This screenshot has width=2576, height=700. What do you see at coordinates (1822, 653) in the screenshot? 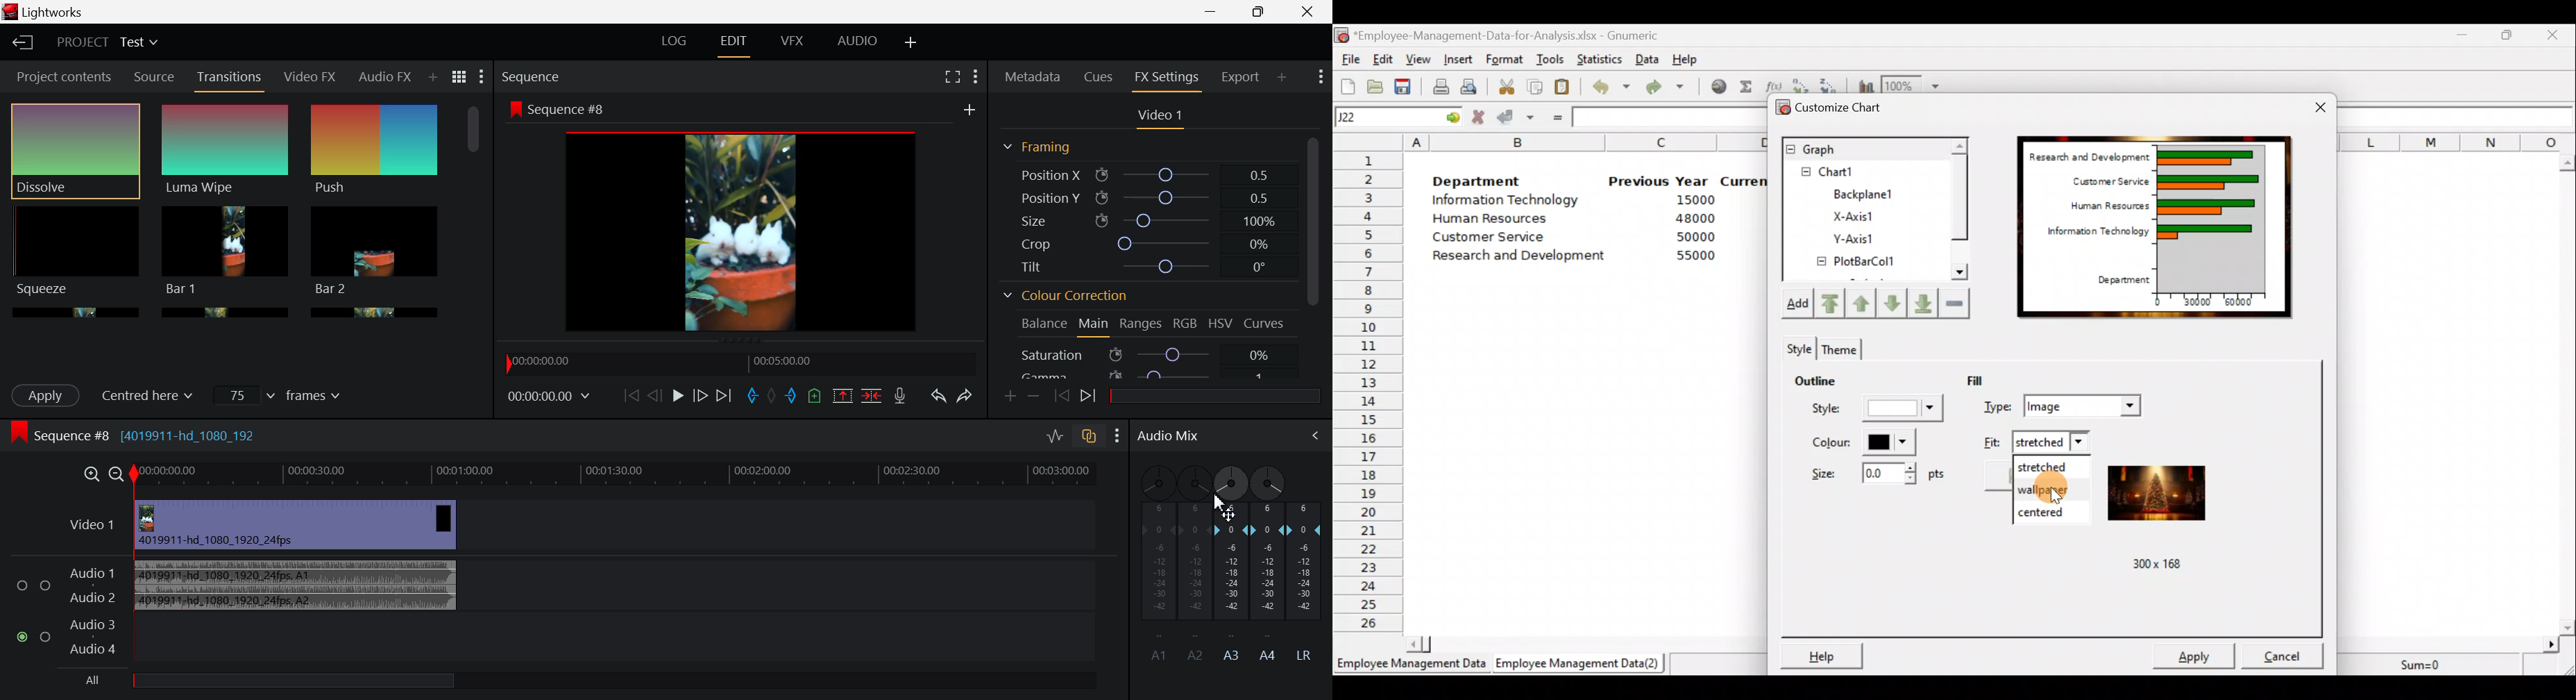
I see `Help` at bounding box center [1822, 653].